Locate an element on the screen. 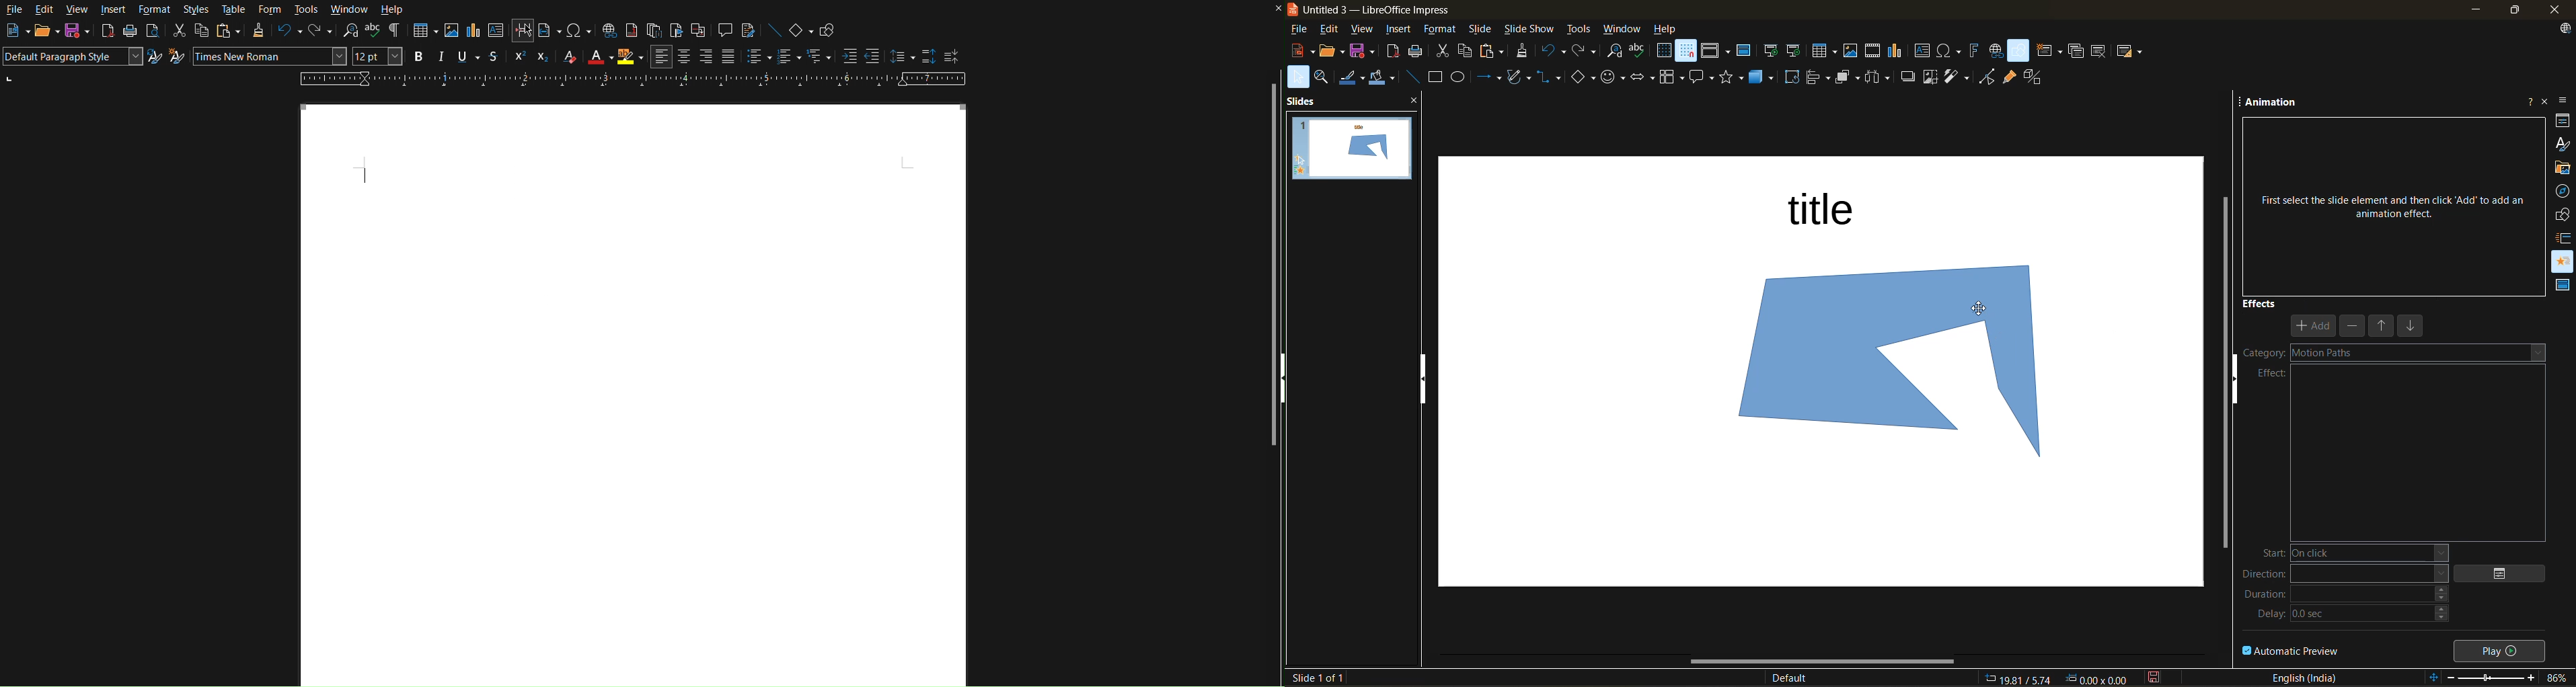 The width and height of the screenshot is (2576, 700). Default Paragraph Style is located at coordinates (72, 58).